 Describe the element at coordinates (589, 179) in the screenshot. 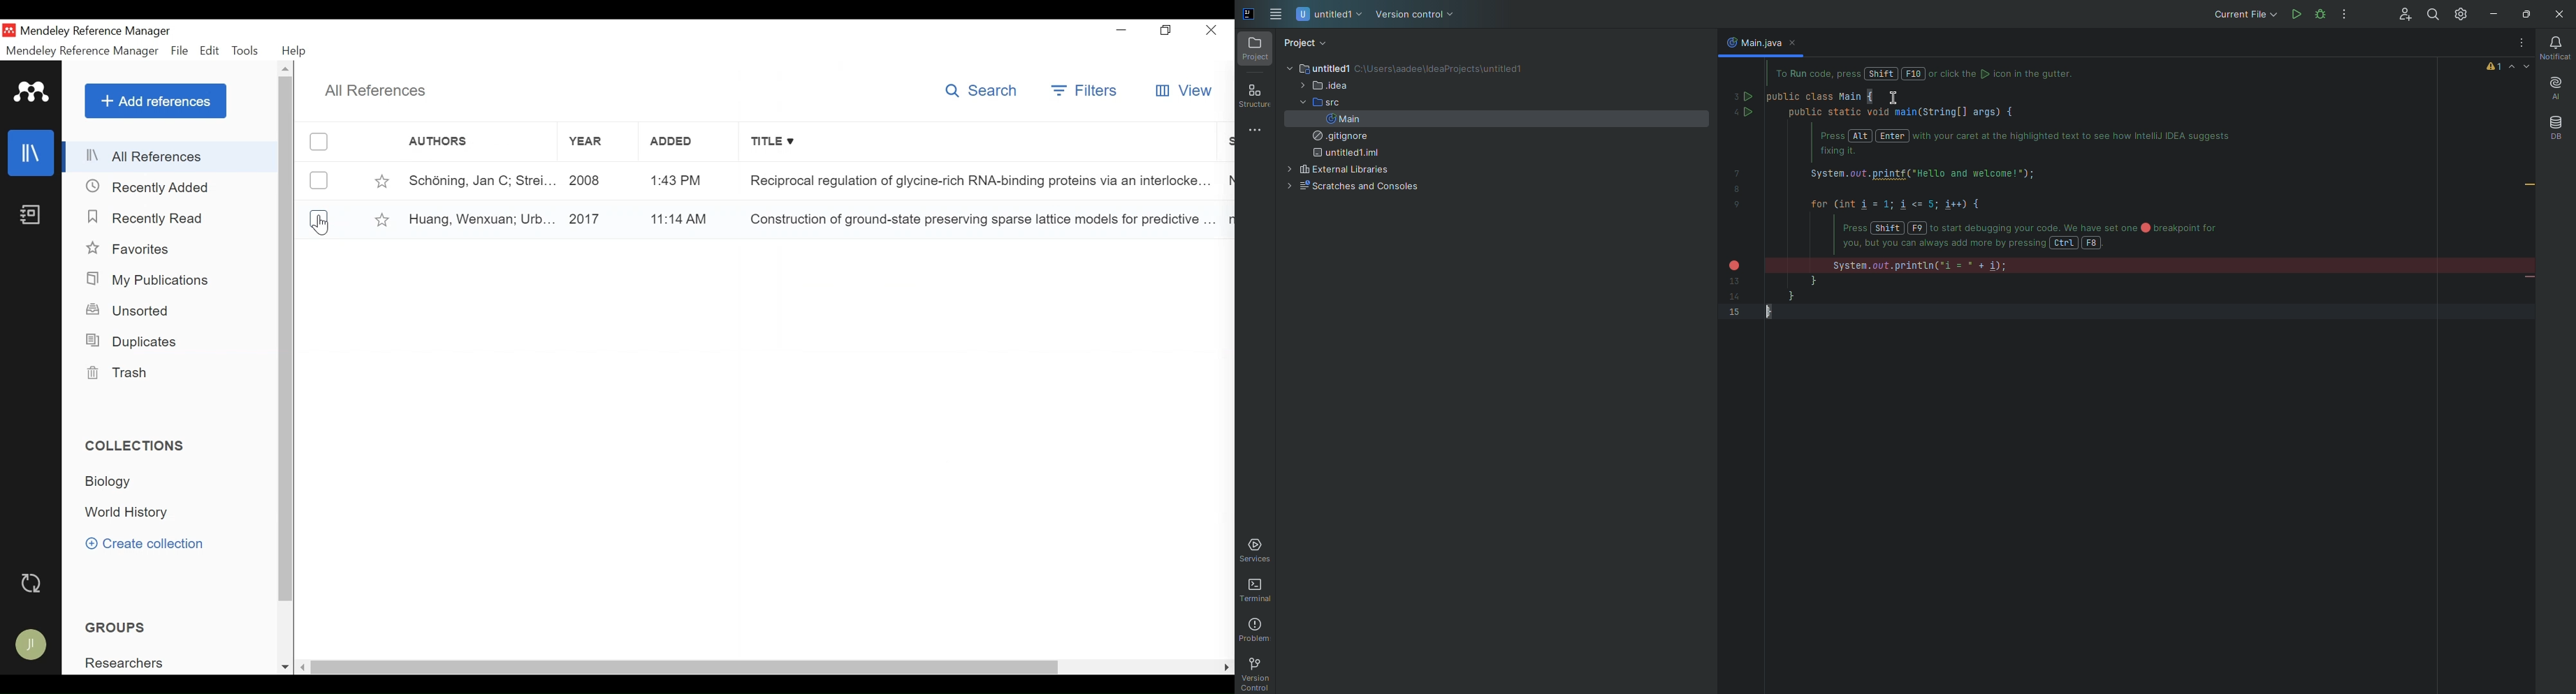

I see `2008` at that location.